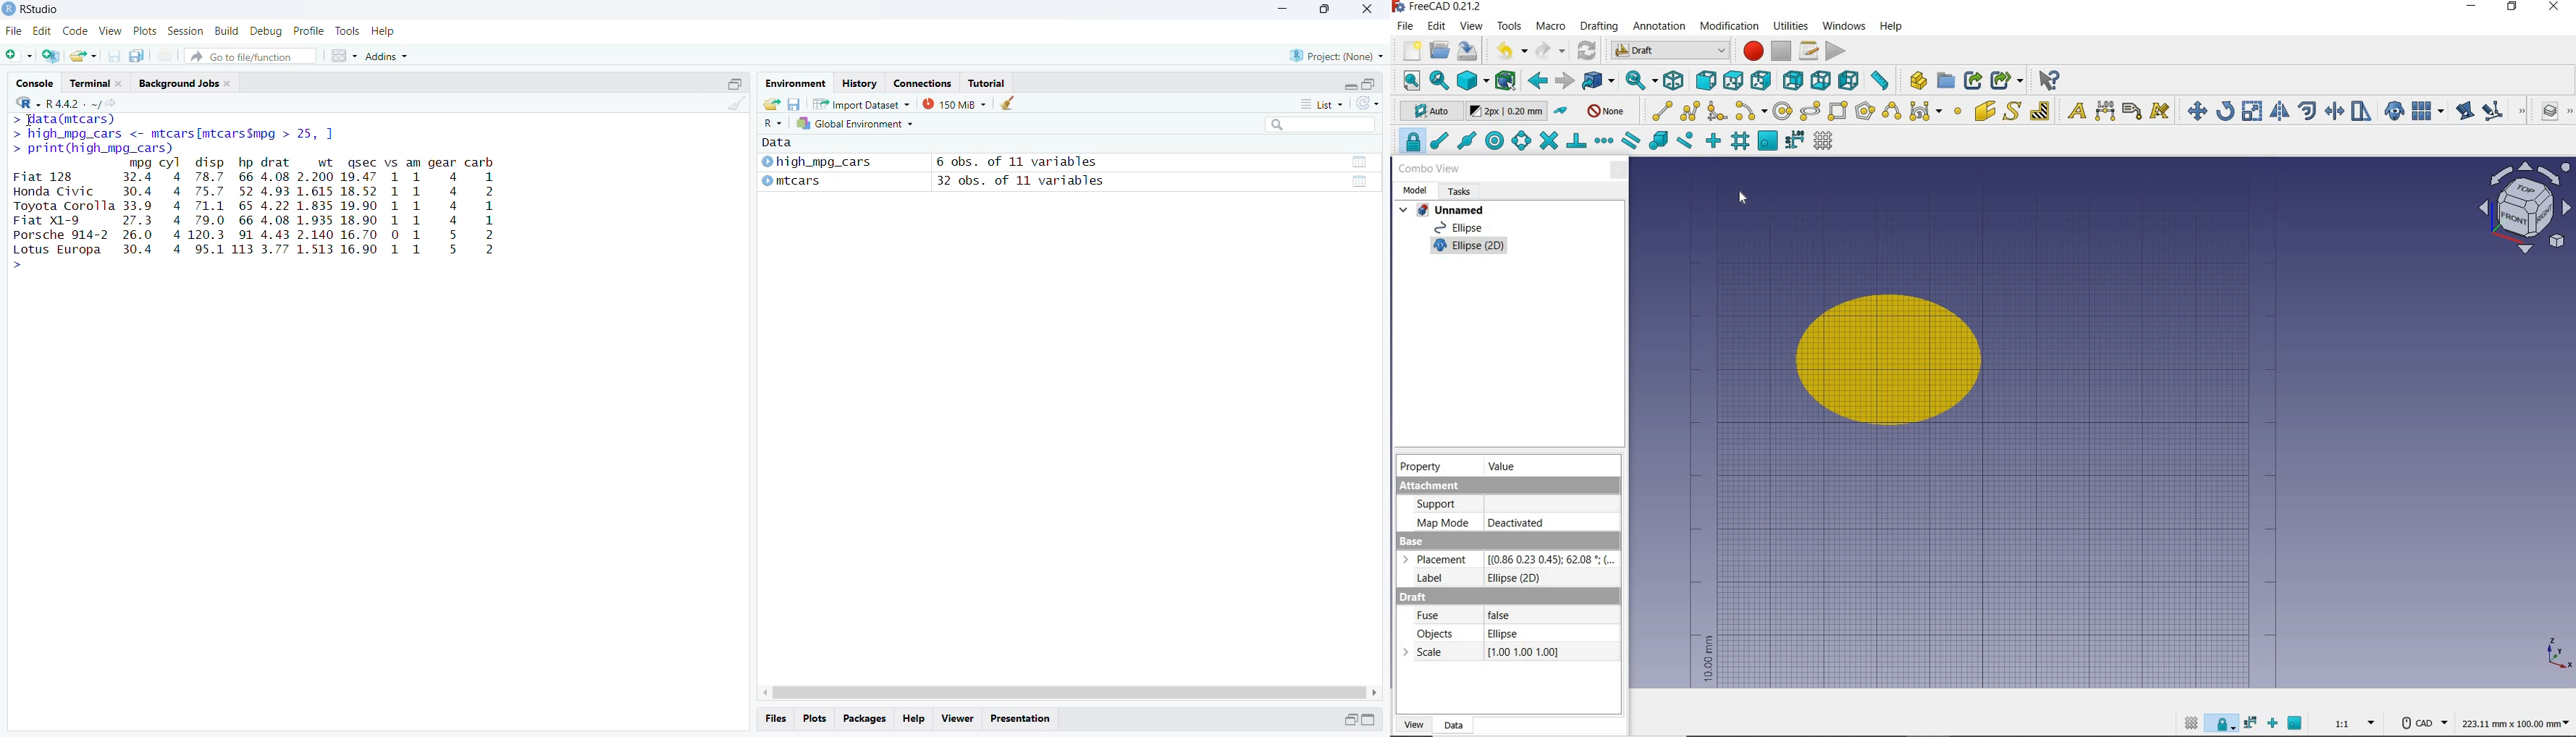 The image size is (2576, 756). I want to click on close, so click(1366, 11).